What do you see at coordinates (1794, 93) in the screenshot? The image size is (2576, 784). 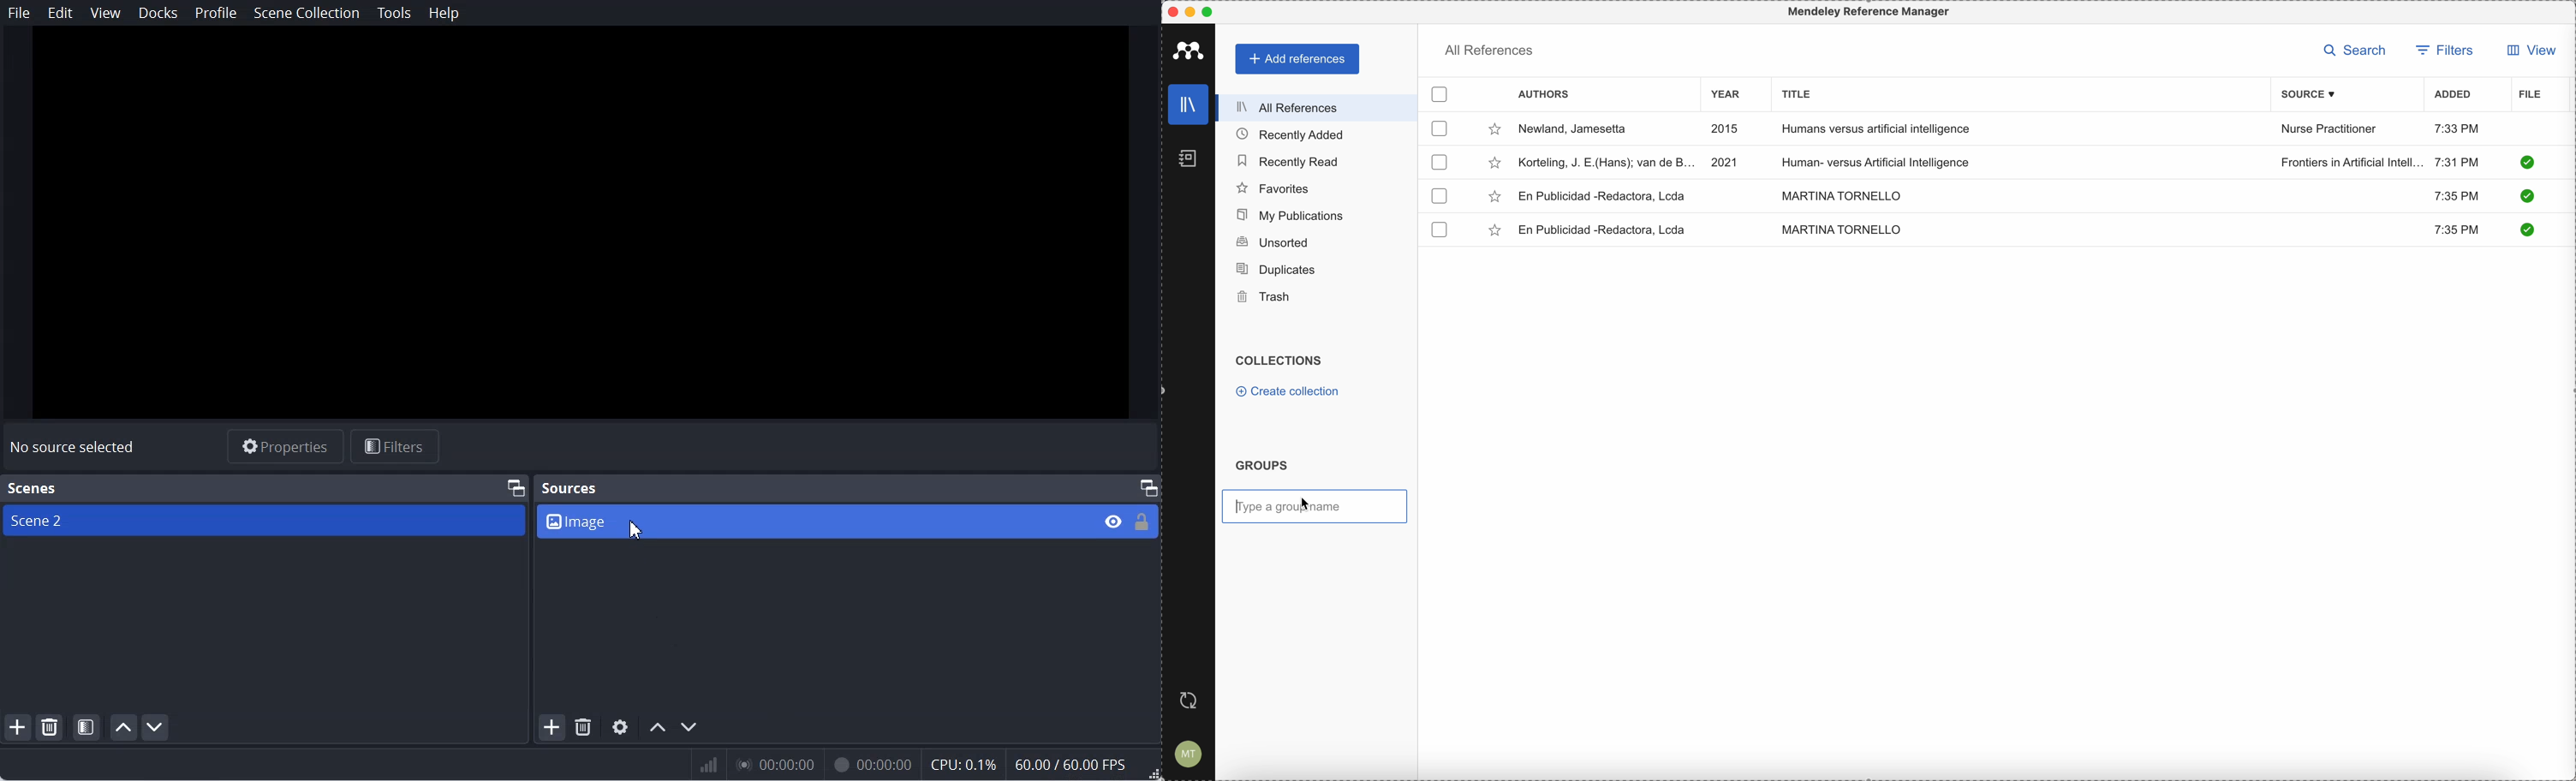 I see `title` at bounding box center [1794, 93].